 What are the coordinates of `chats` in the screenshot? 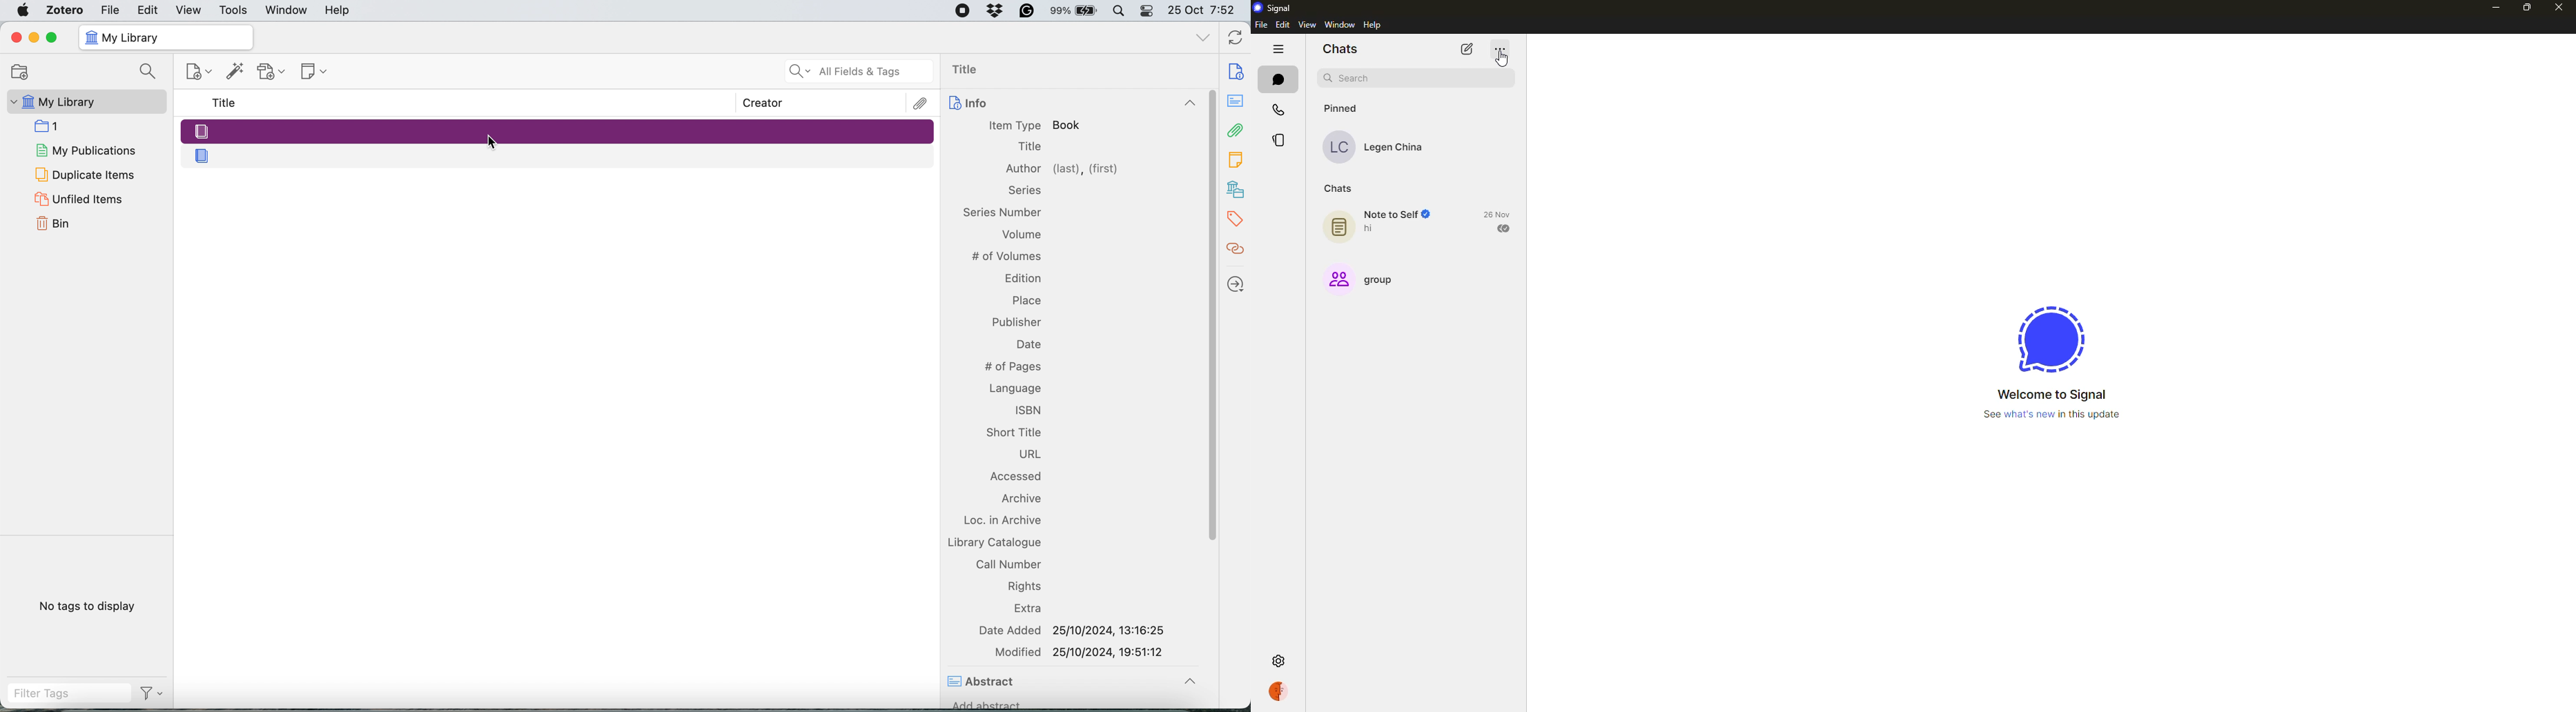 It's located at (1278, 78).